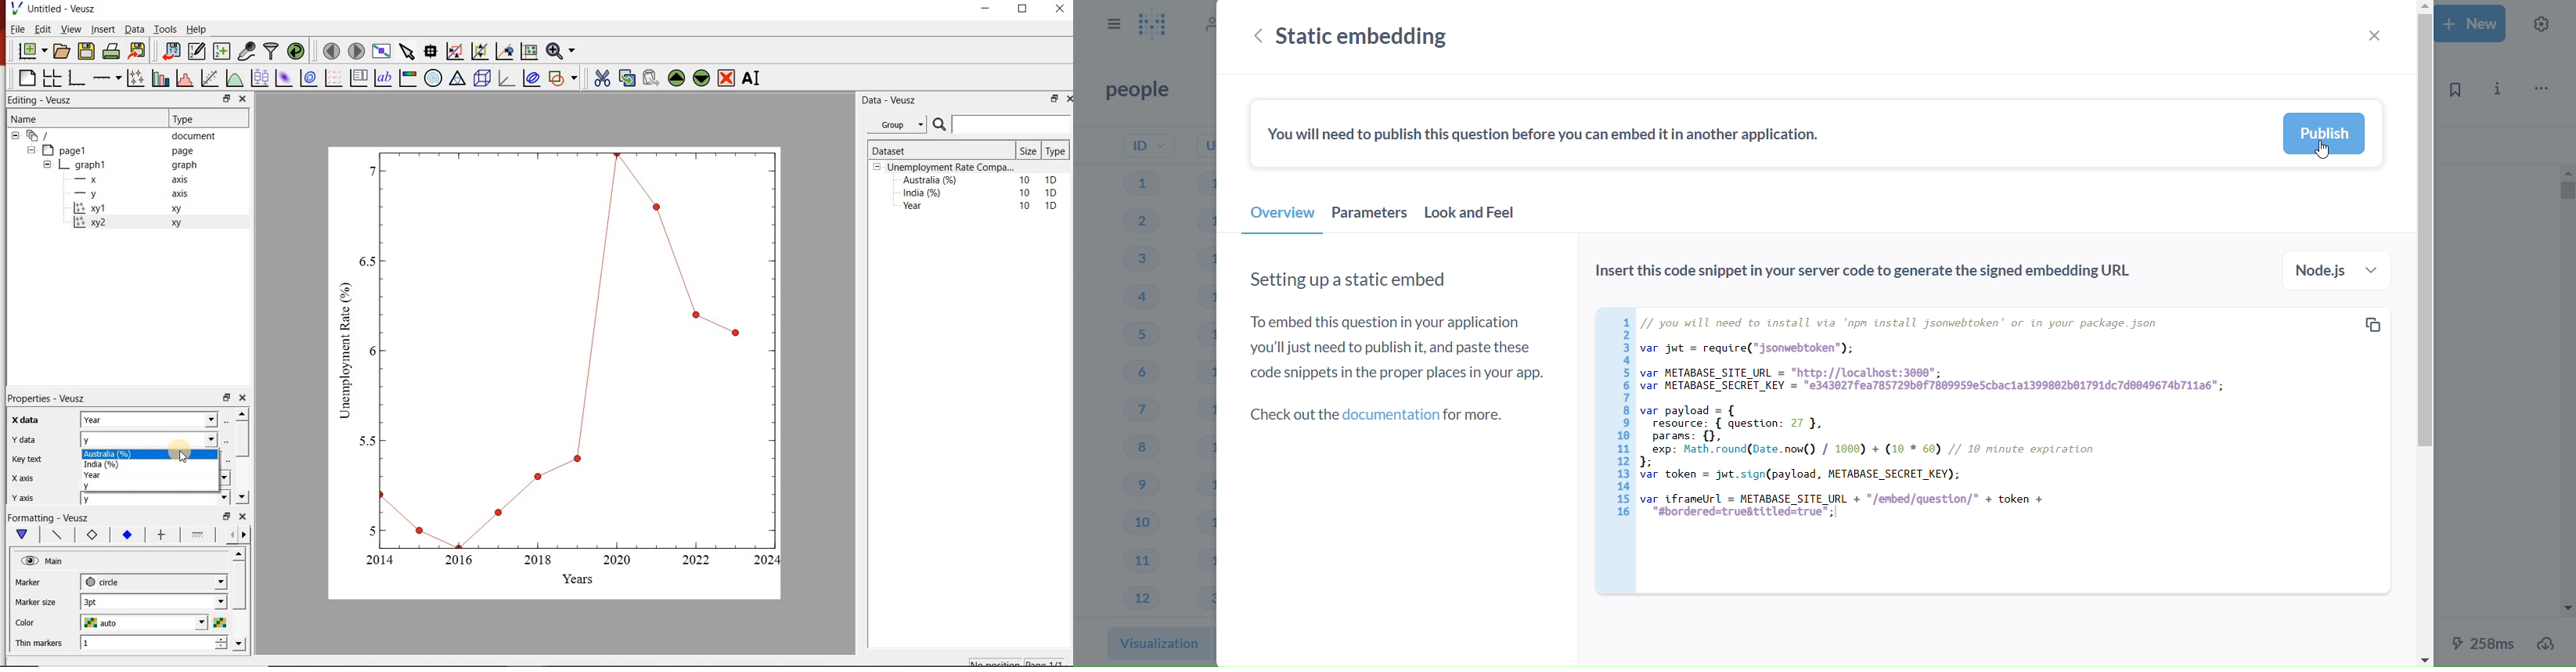  Describe the element at coordinates (754, 78) in the screenshot. I see `rename the widgets` at that location.